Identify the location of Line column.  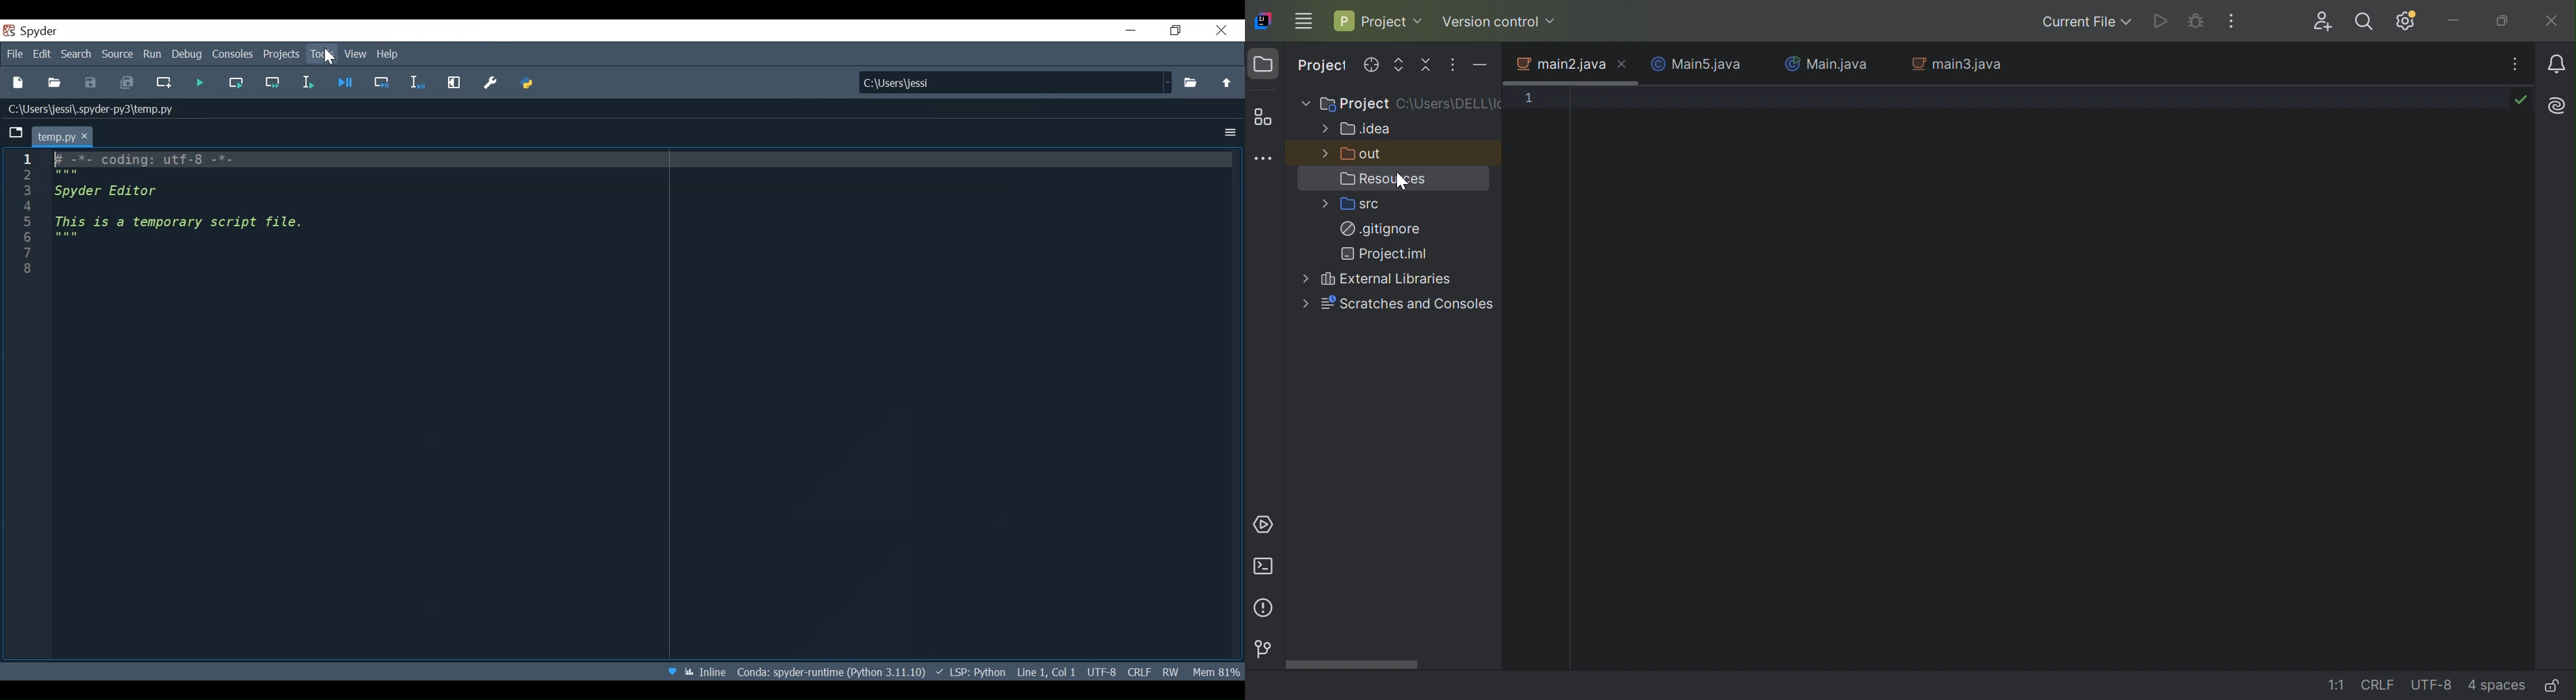
(25, 406).